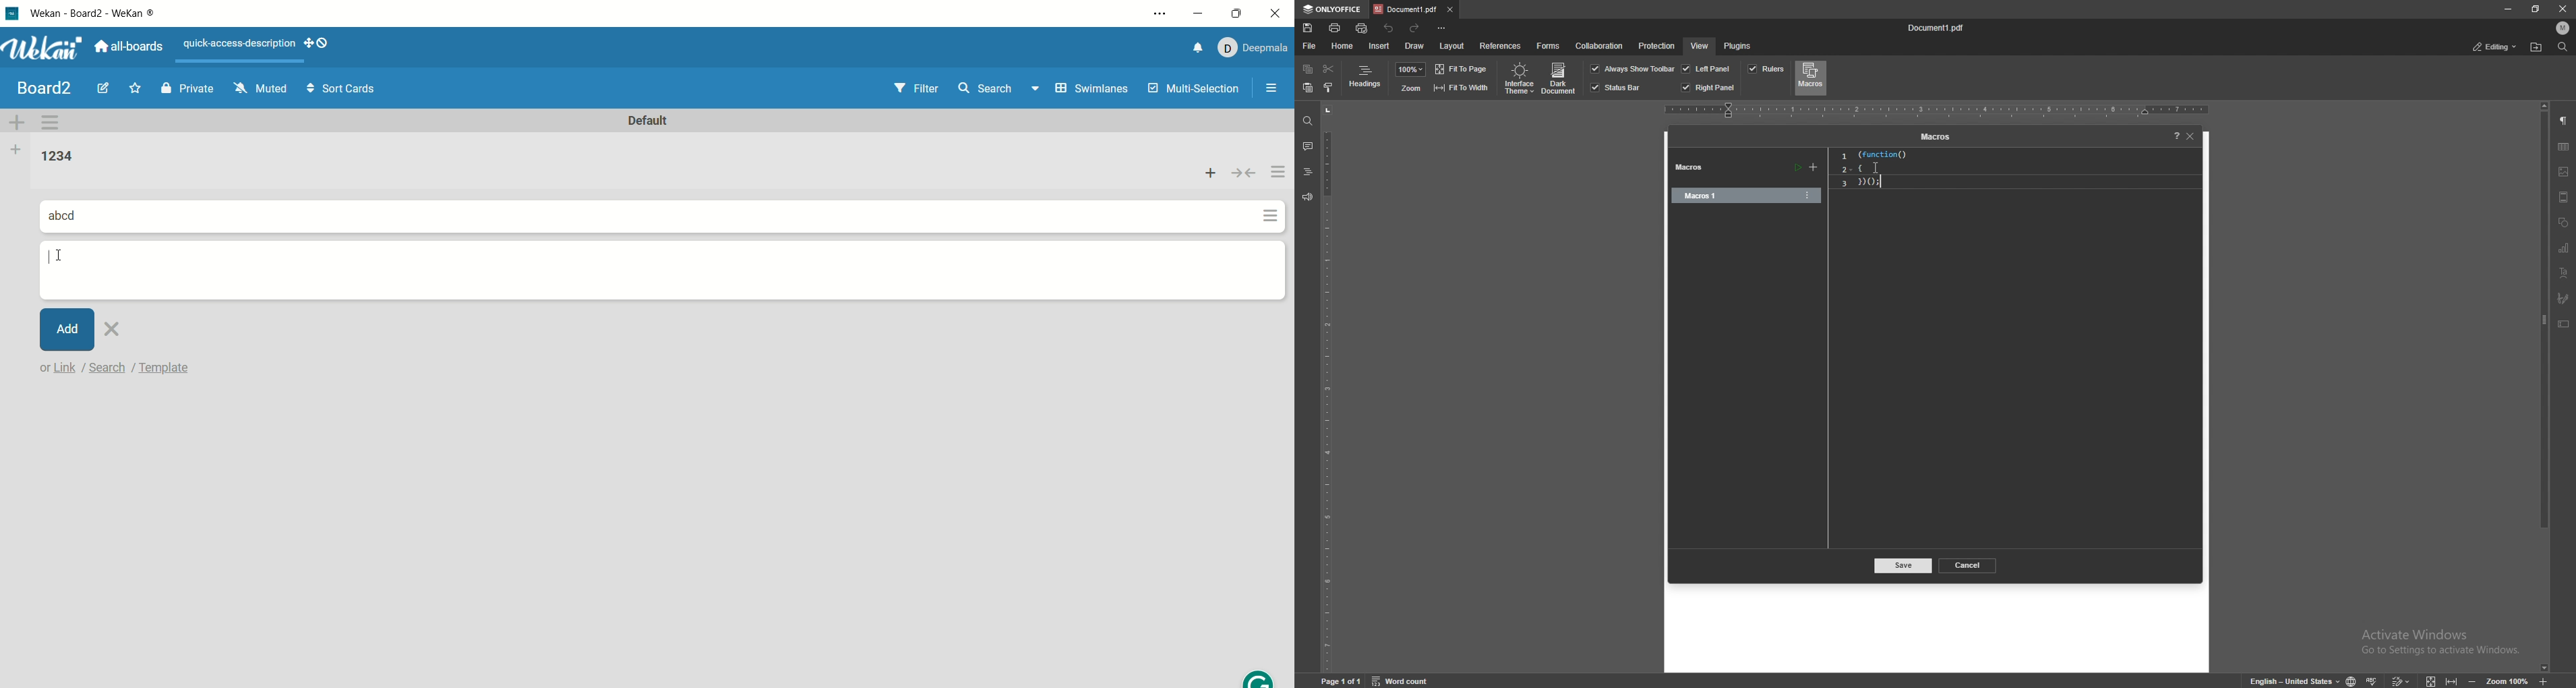  What do you see at coordinates (1449, 9) in the screenshot?
I see `close tab` at bounding box center [1449, 9].